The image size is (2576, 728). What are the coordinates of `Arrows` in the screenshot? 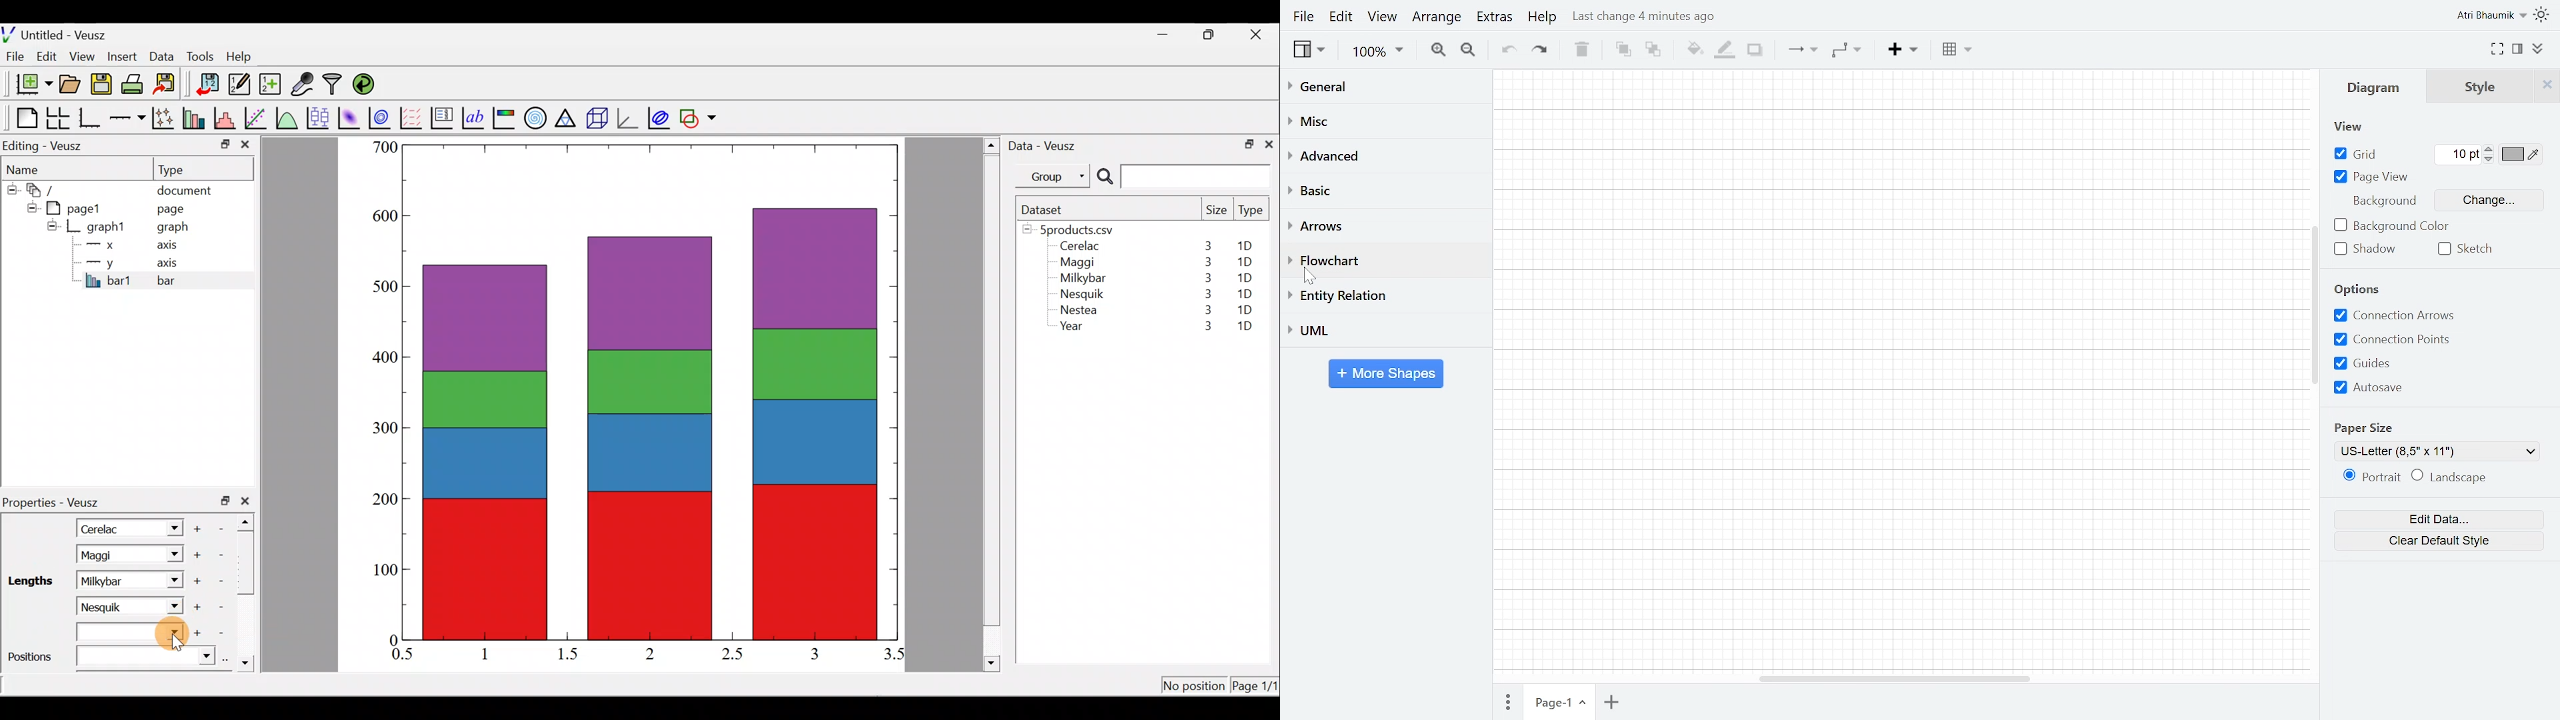 It's located at (1382, 228).